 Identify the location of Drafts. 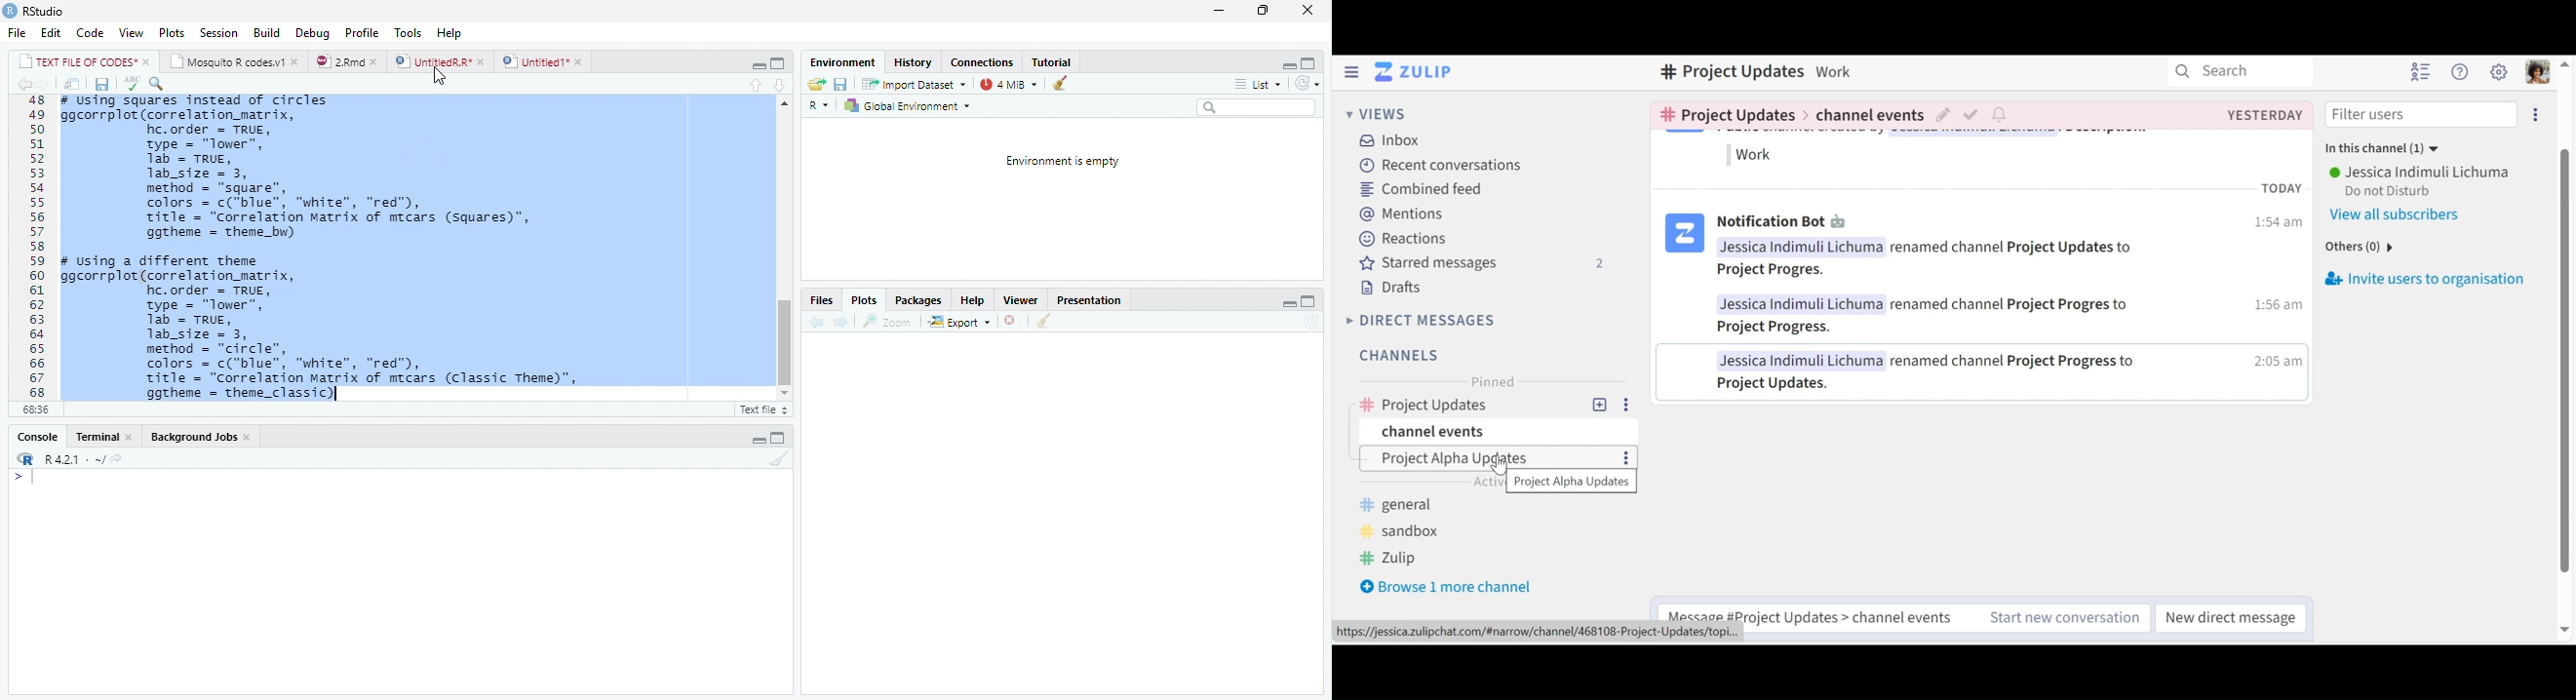
(1391, 288).